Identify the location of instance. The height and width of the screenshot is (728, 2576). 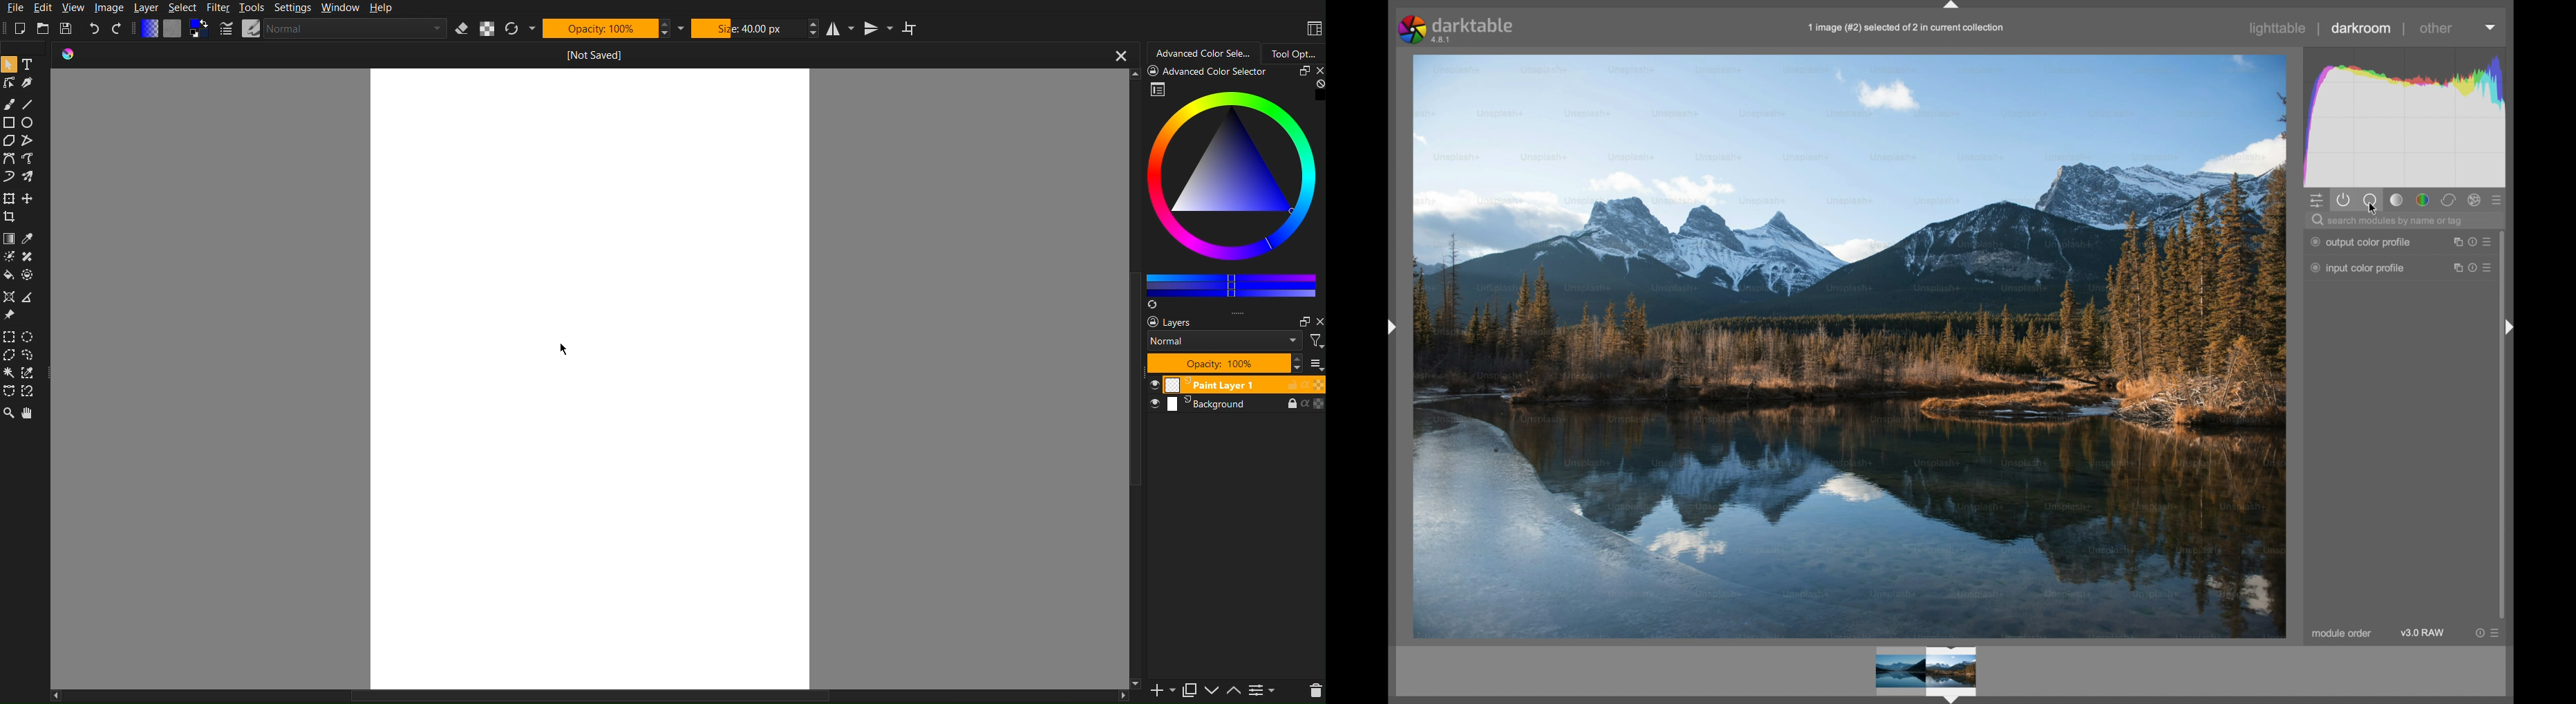
(2455, 267).